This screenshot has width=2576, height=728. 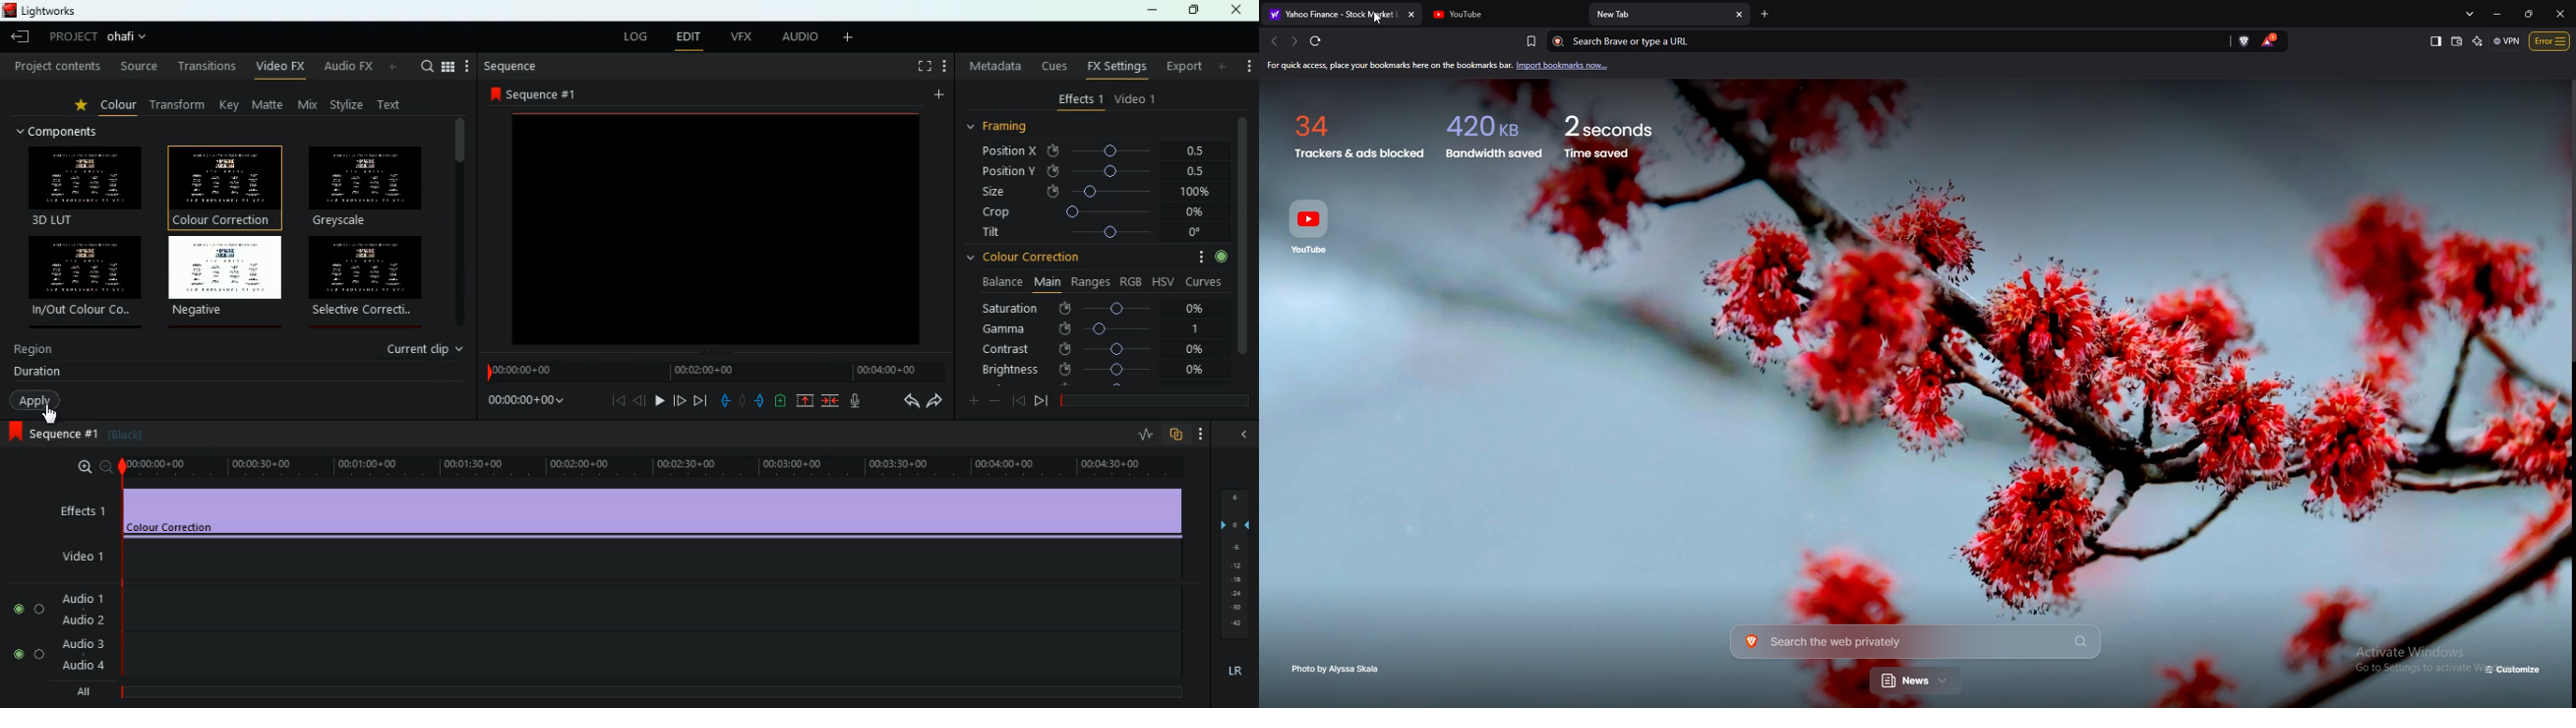 What do you see at coordinates (79, 467) in the screenshot?
I see `zoom` at bounding box center [79, 467].